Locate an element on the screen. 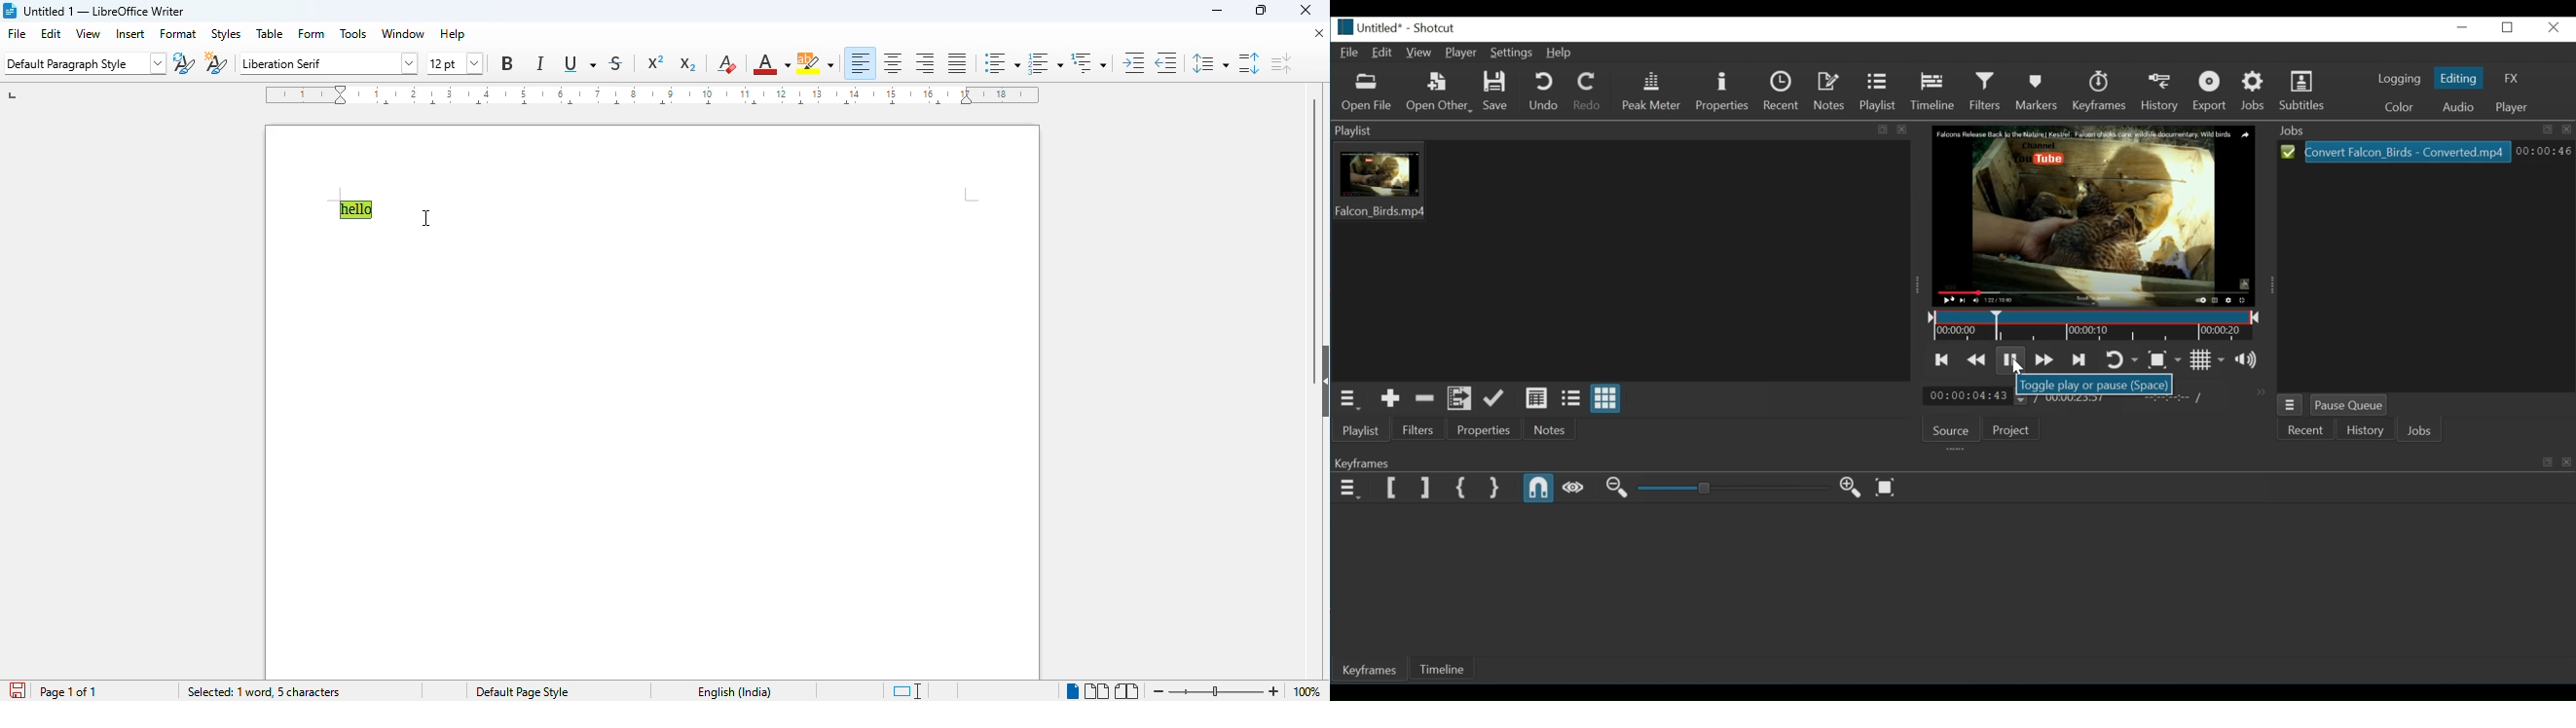  standard selection is located at coordinates (901, 690).